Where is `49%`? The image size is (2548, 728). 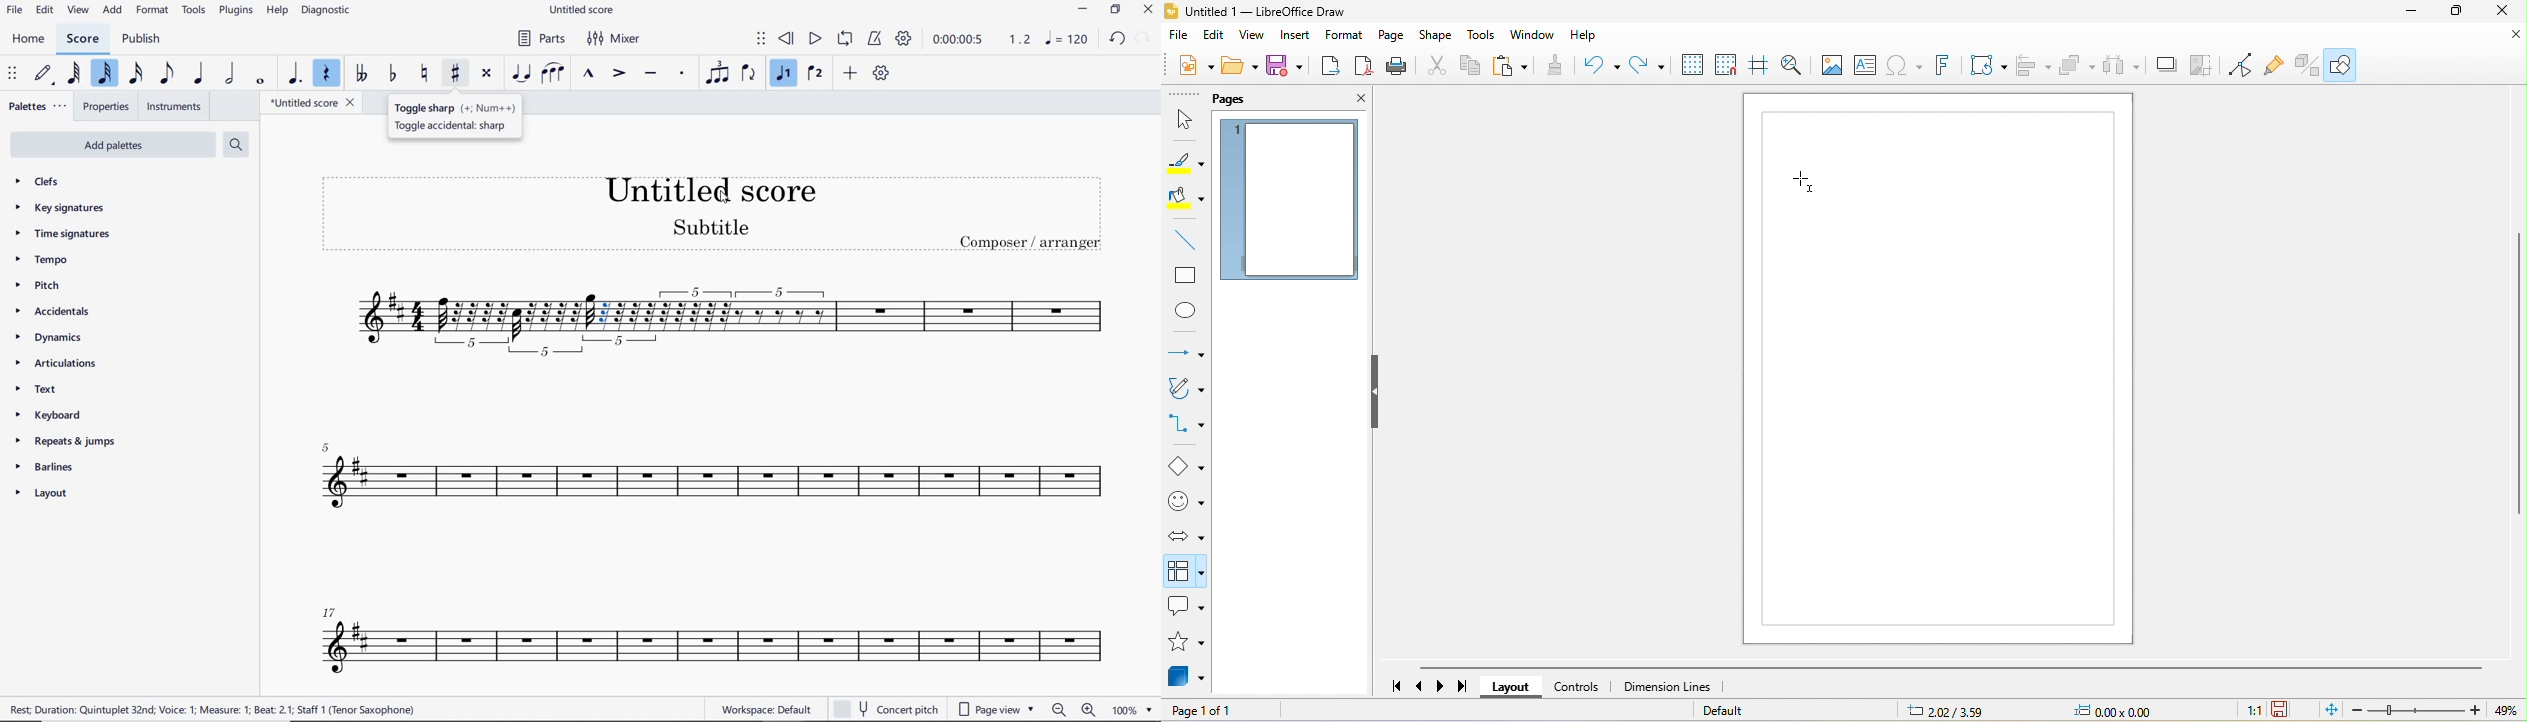
49% is located at coordinates (2509, 711).